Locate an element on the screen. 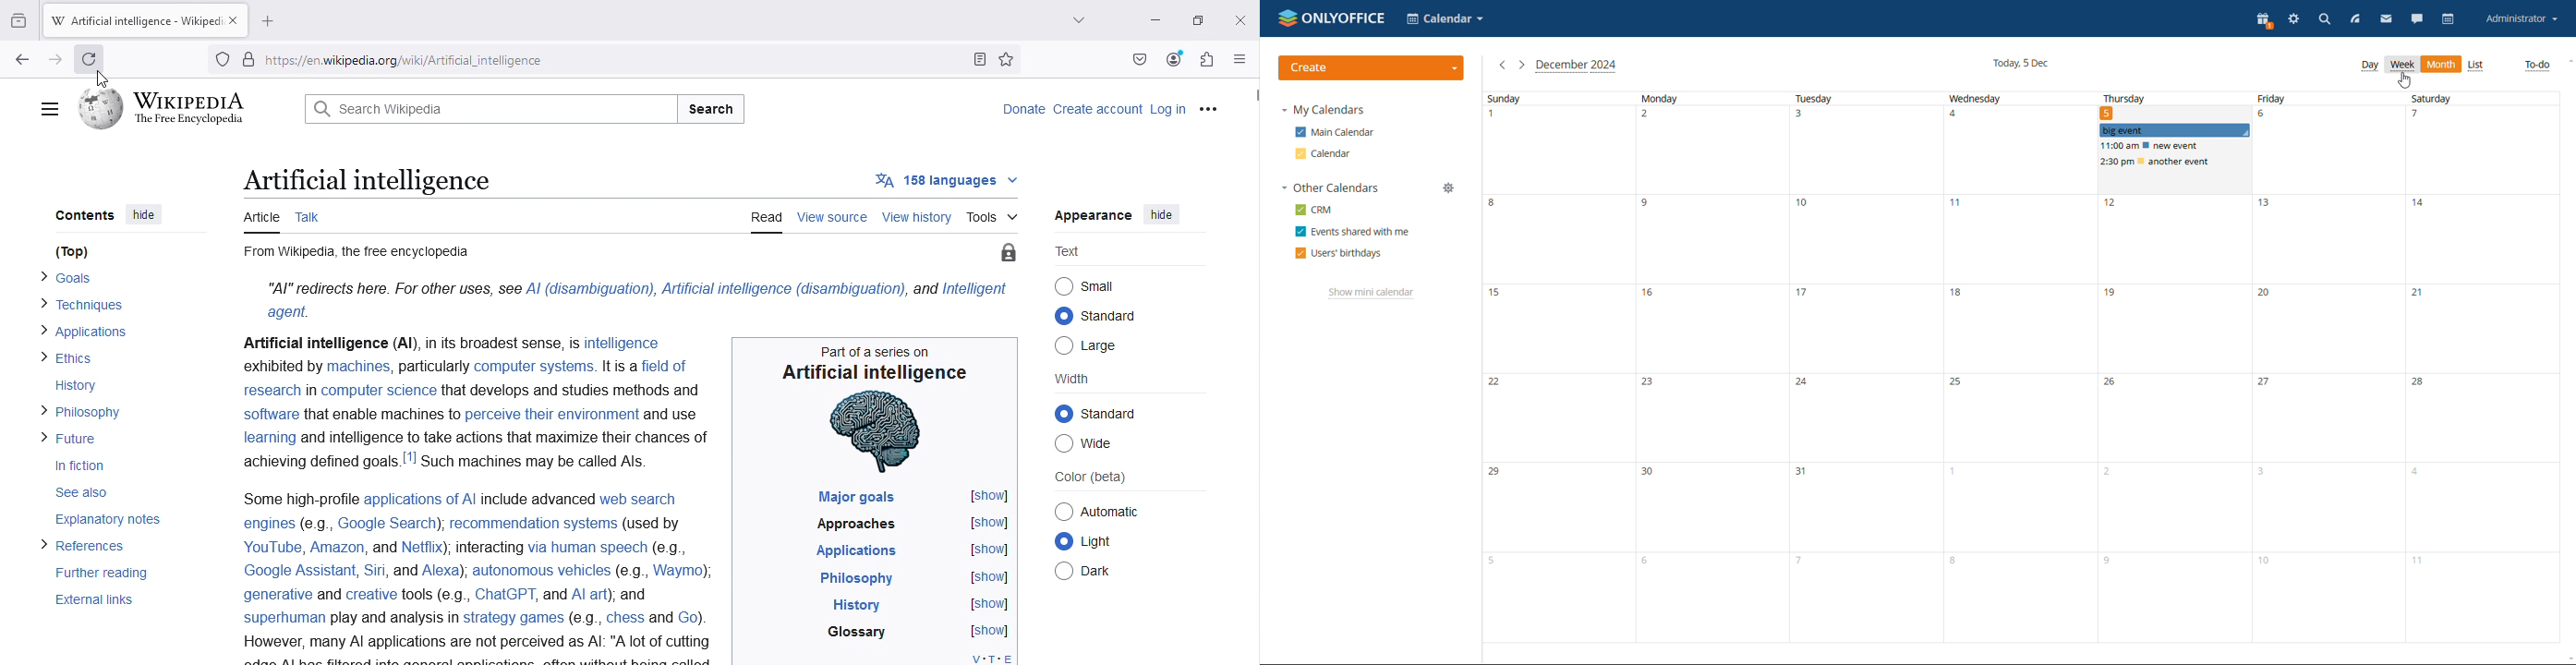  Small is located at coordinates (1096, 287).